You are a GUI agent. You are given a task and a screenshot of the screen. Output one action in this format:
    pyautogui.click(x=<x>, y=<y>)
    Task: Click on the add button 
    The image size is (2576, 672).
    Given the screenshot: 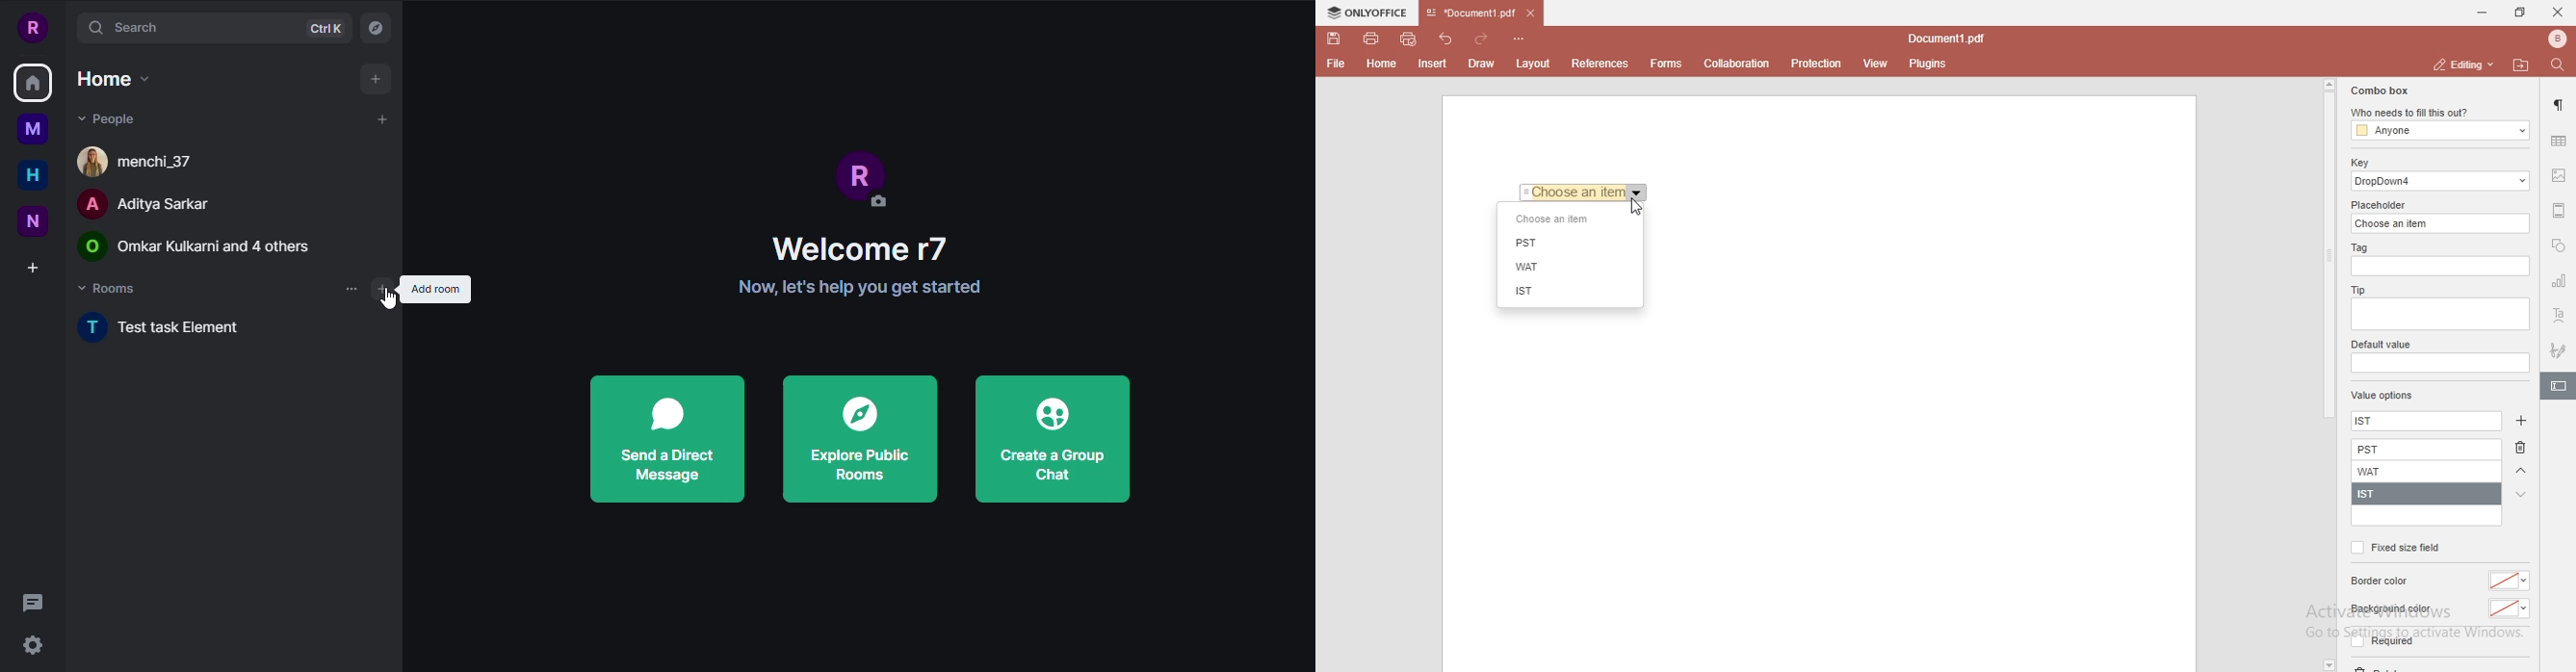 What is the action you would take?
    pyautogui.click(x=2520, y=419)
    